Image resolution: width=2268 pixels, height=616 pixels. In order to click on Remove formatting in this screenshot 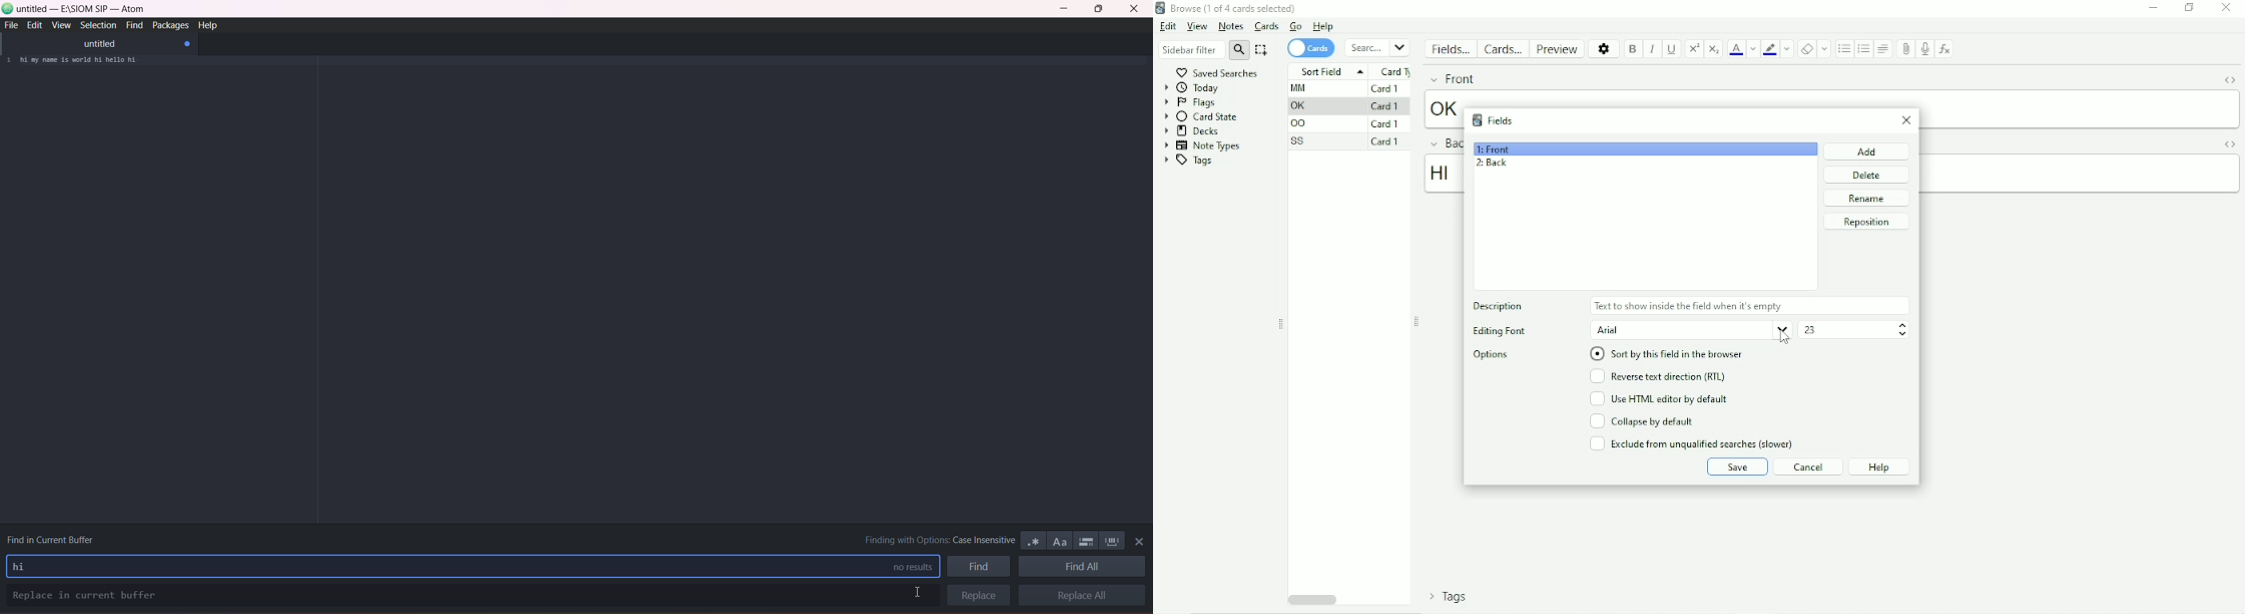, I will do `click(1807, 48)`.